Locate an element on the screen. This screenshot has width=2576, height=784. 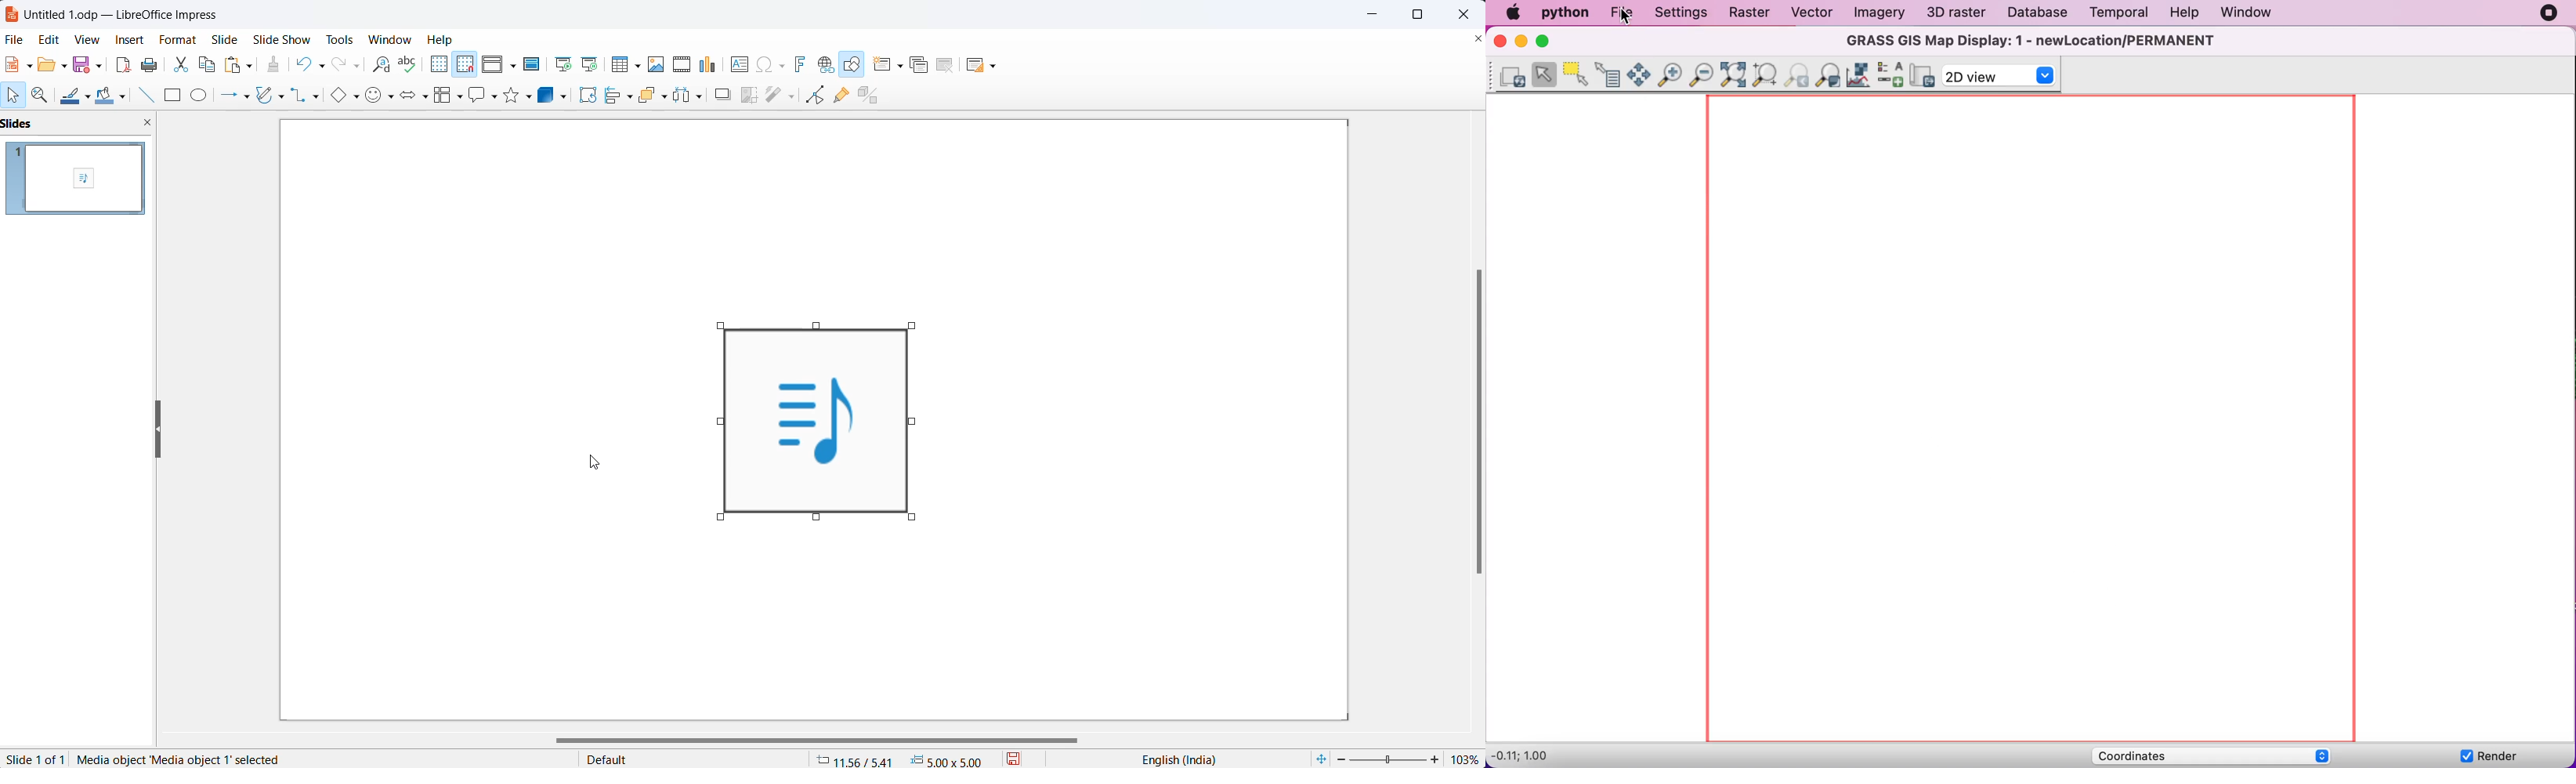
filter is located at coordinates (781, 97).